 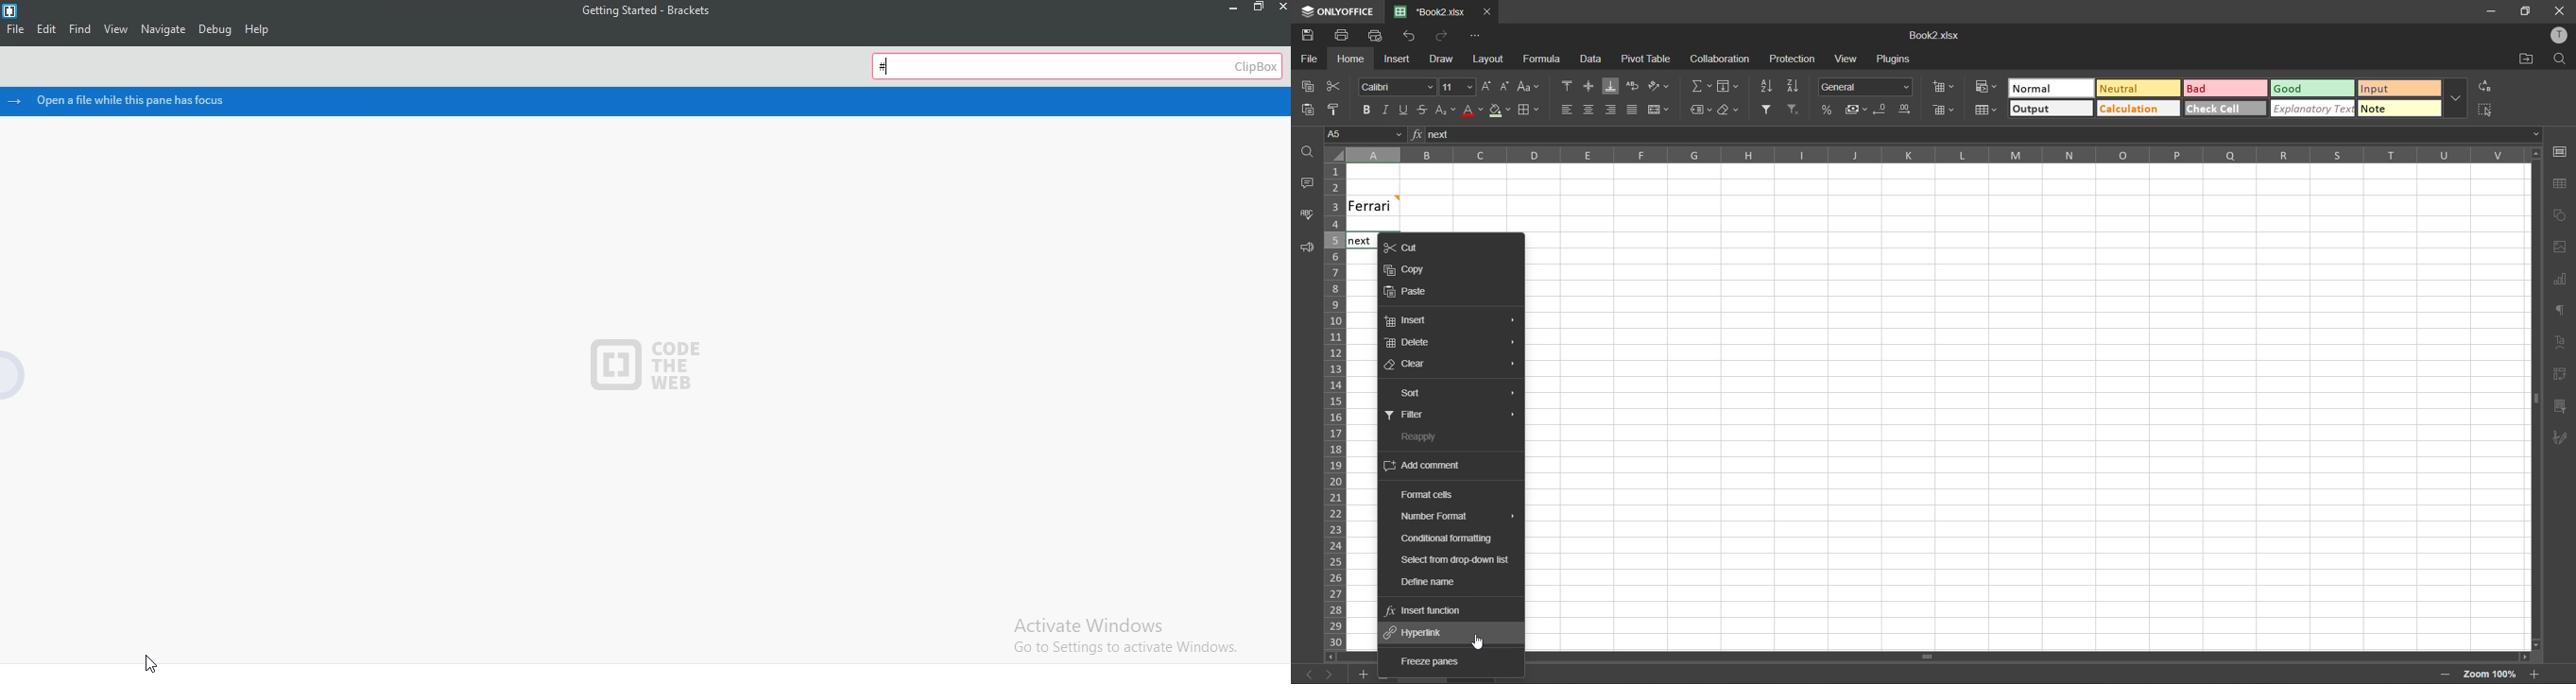 I want to click on align  right, so click(x=1611, y=113).